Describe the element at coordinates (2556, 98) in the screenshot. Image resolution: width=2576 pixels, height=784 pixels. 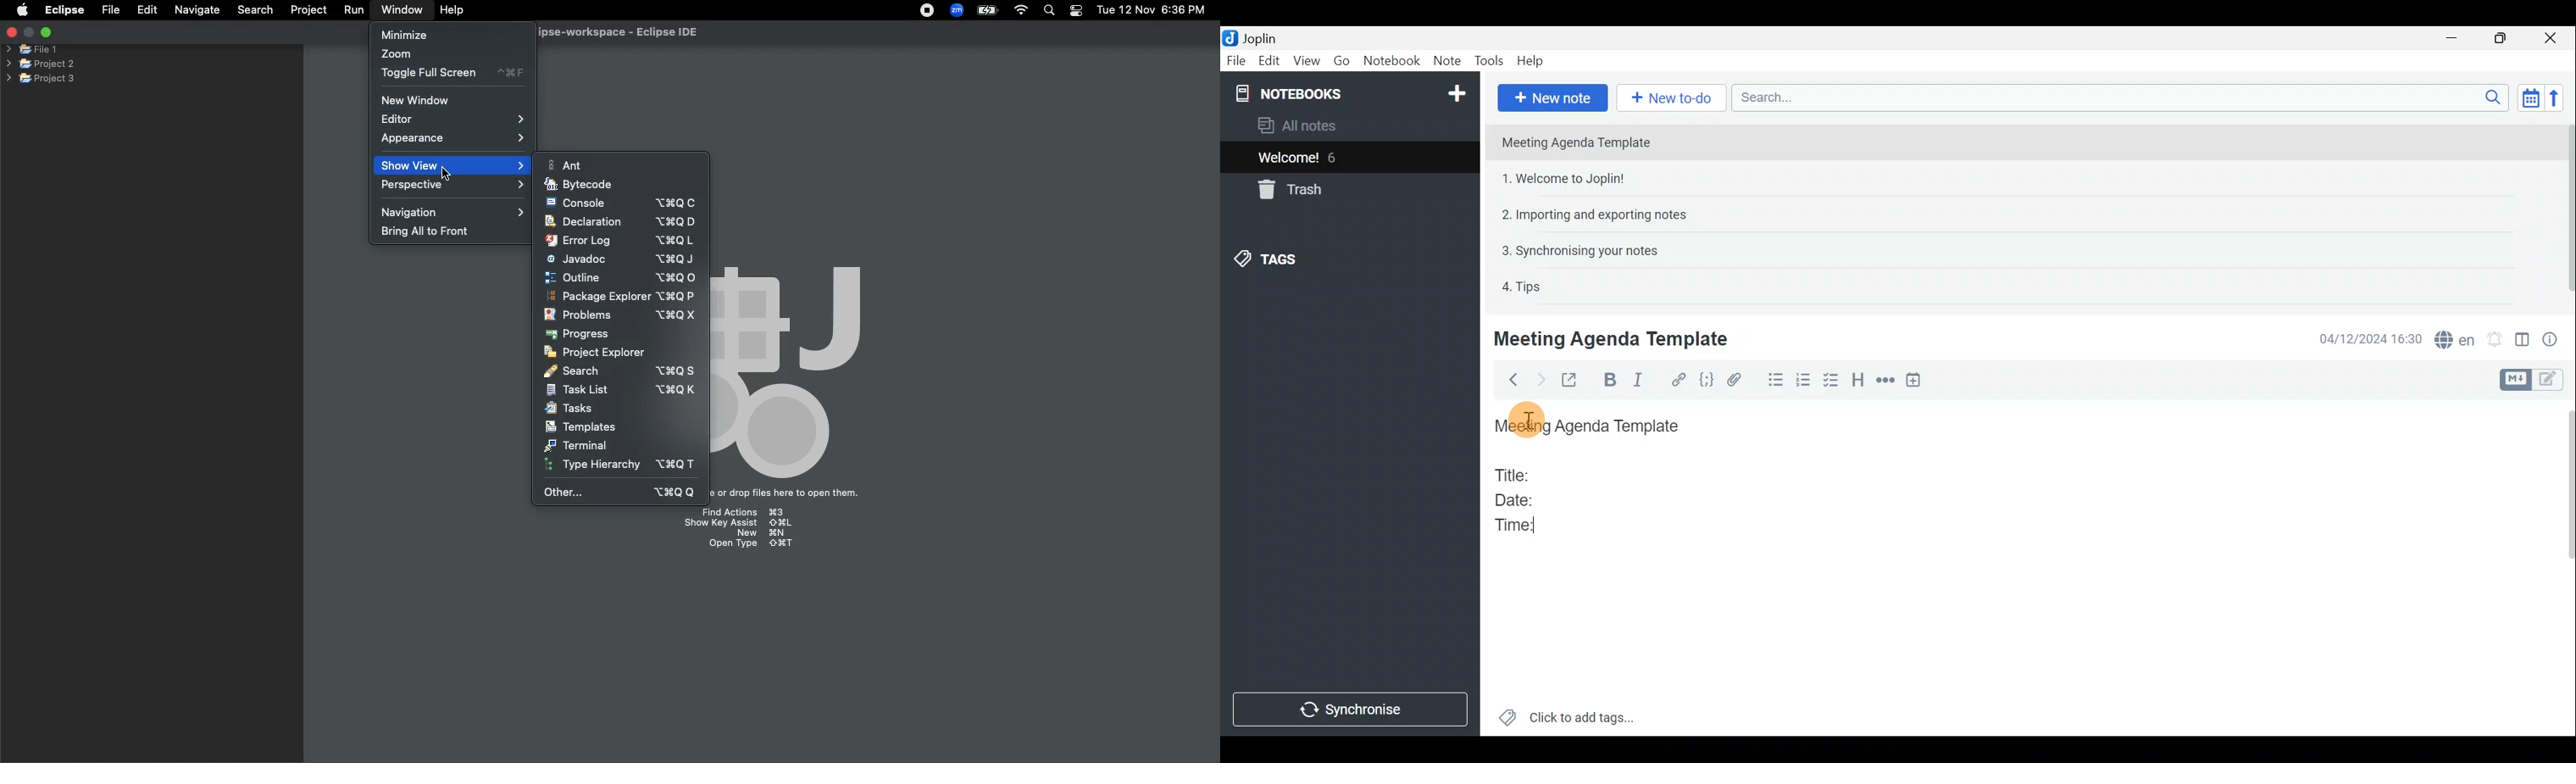
I see `Reverse sort order` at that location.